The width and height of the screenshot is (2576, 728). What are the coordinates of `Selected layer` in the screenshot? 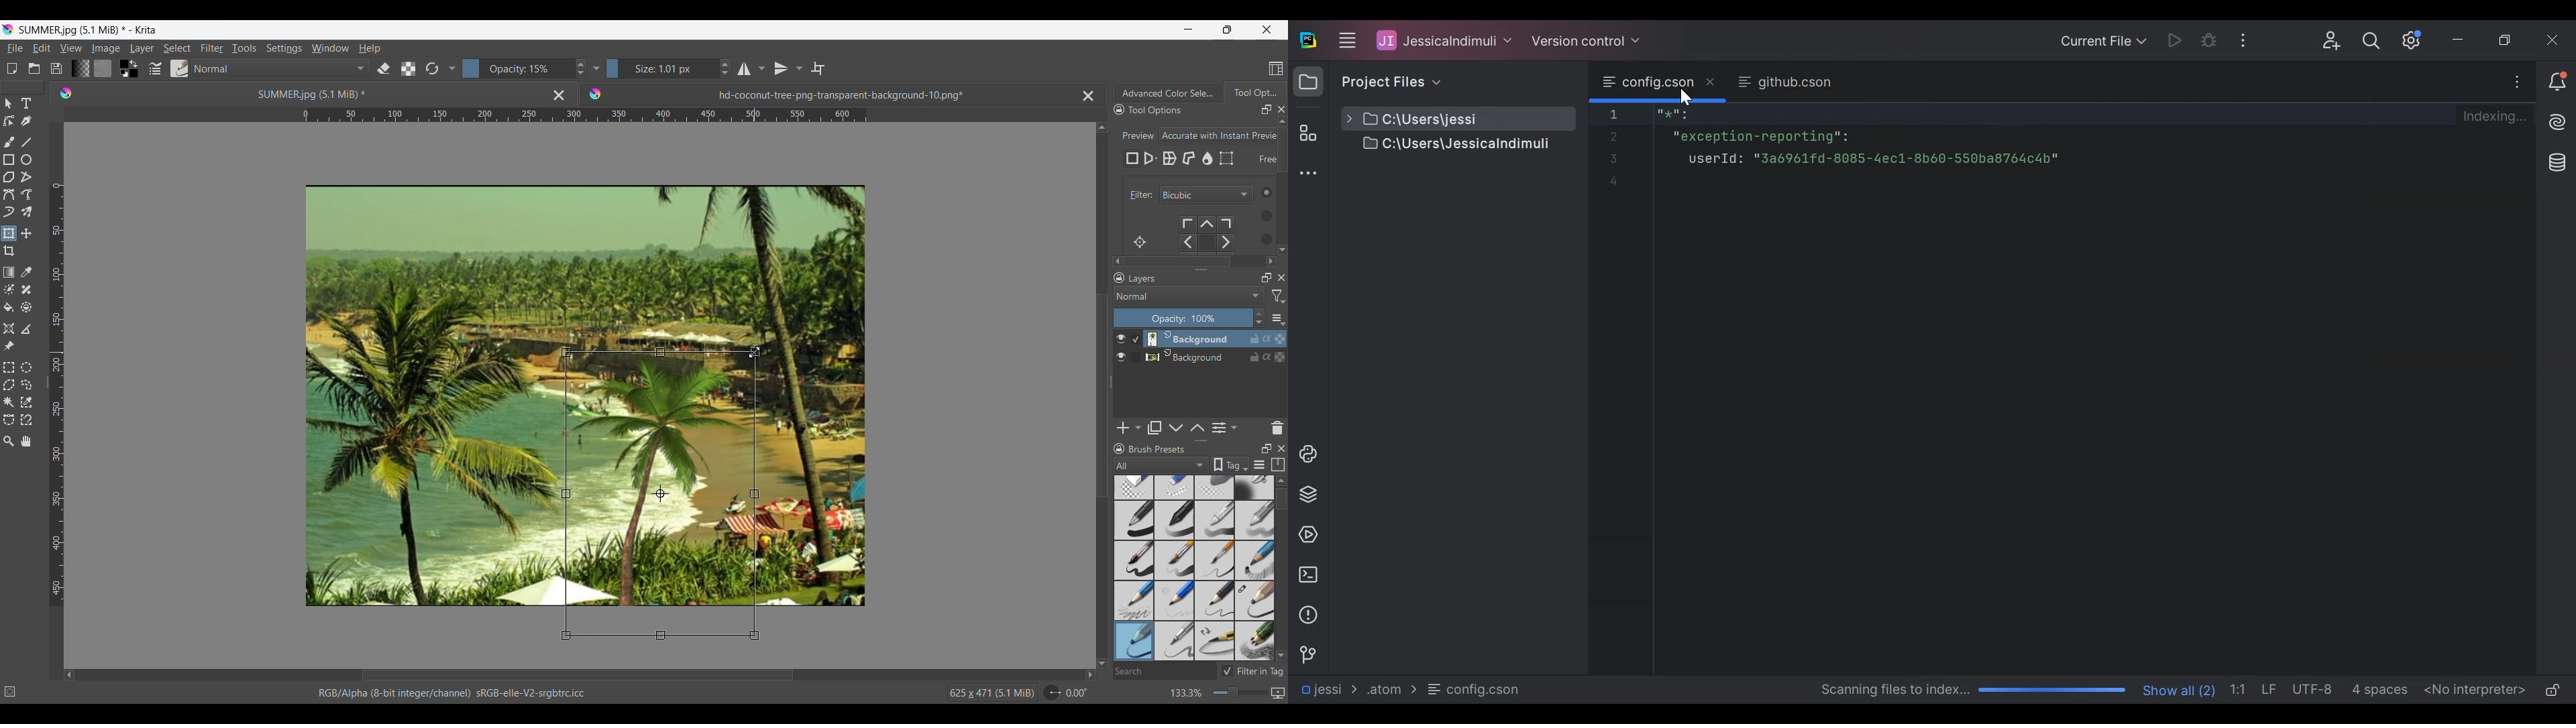 It's located at (1187, 339).